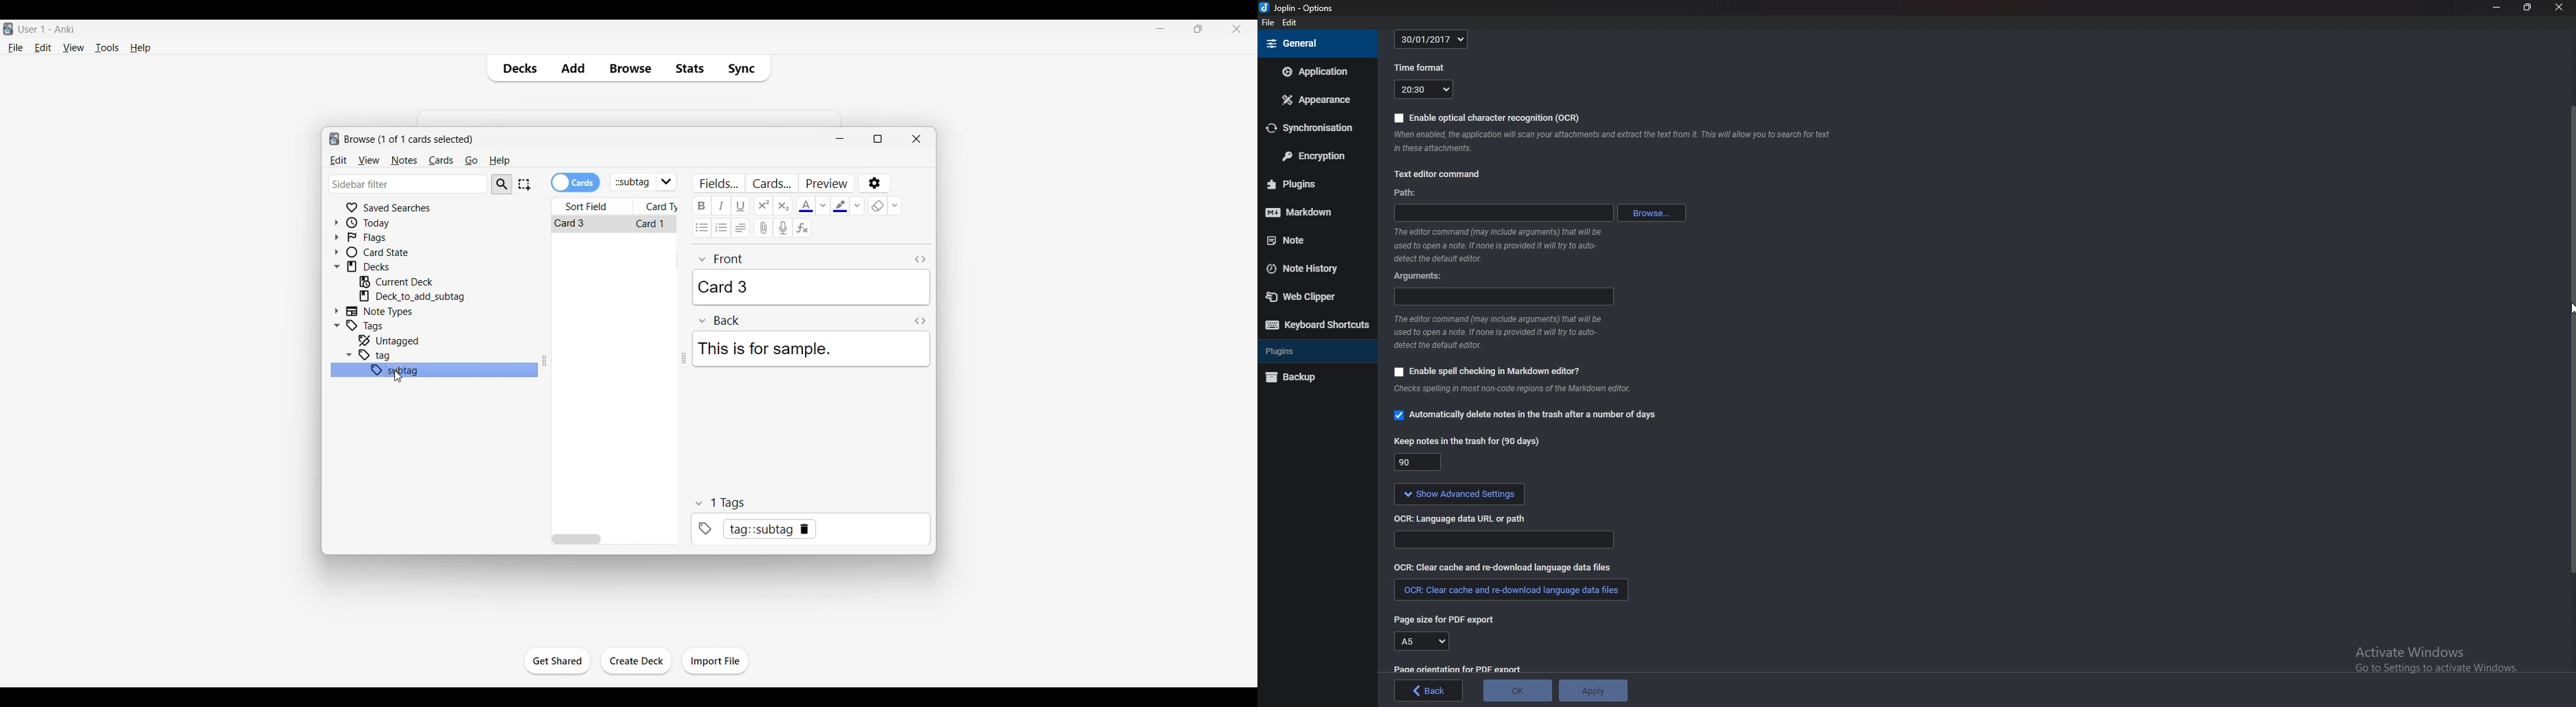 This screenshot has width=2576, height=728. I want to click on path, so click(1503, 213).